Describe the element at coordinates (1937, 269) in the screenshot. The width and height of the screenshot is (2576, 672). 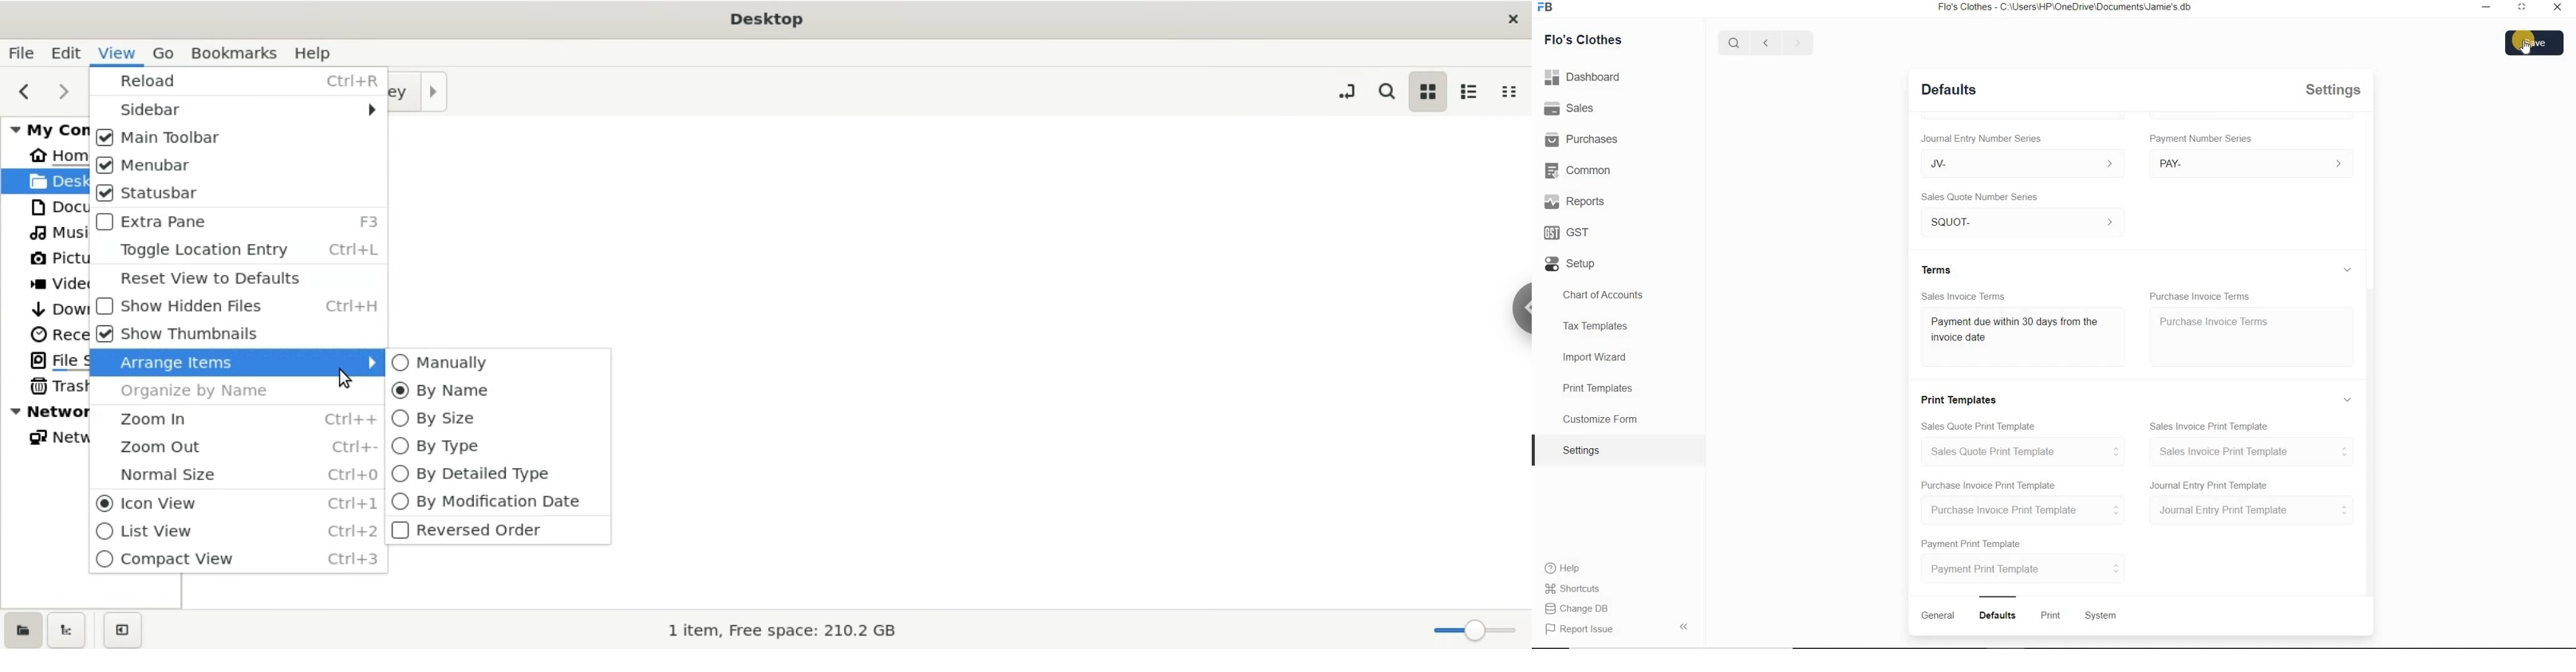
I see `Terms` at that location.